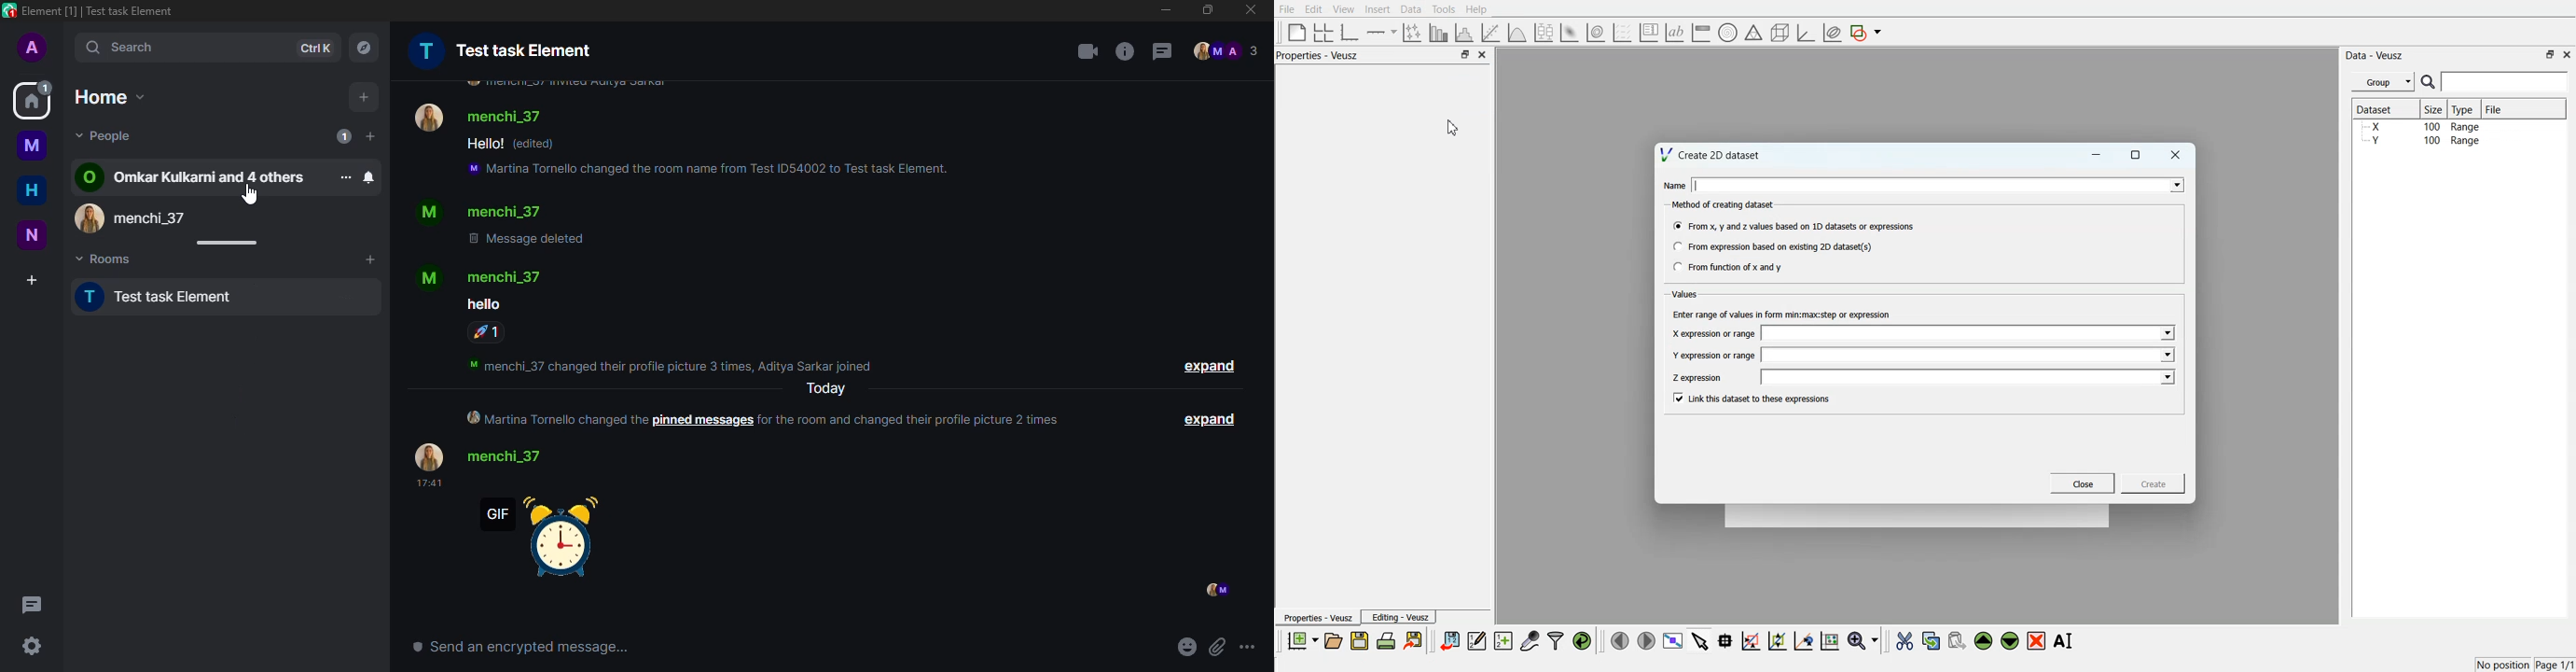 This screenshot has height=672, width=2576. What do you see at coordinates (369, 260) in the screenshot?
I see `add` at bounding box center [369, 260].